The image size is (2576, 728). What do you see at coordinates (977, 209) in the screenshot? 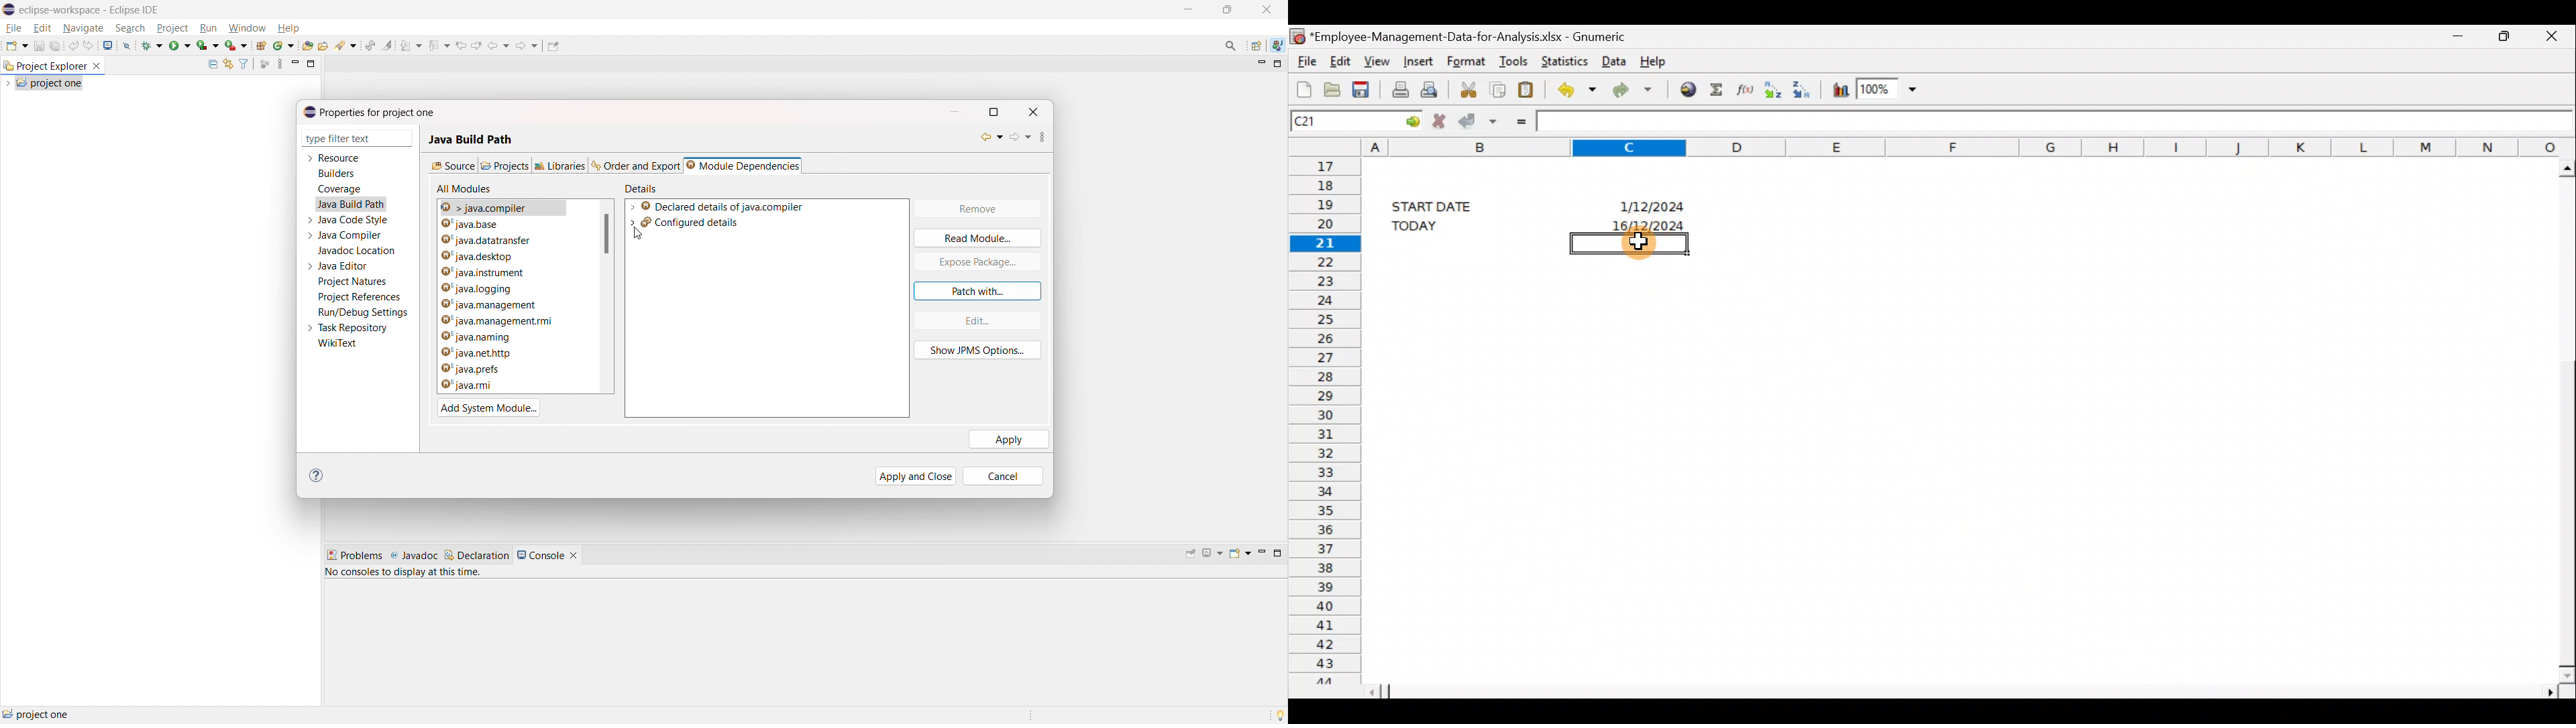
I see `remove` at bounding box center [977, 209].